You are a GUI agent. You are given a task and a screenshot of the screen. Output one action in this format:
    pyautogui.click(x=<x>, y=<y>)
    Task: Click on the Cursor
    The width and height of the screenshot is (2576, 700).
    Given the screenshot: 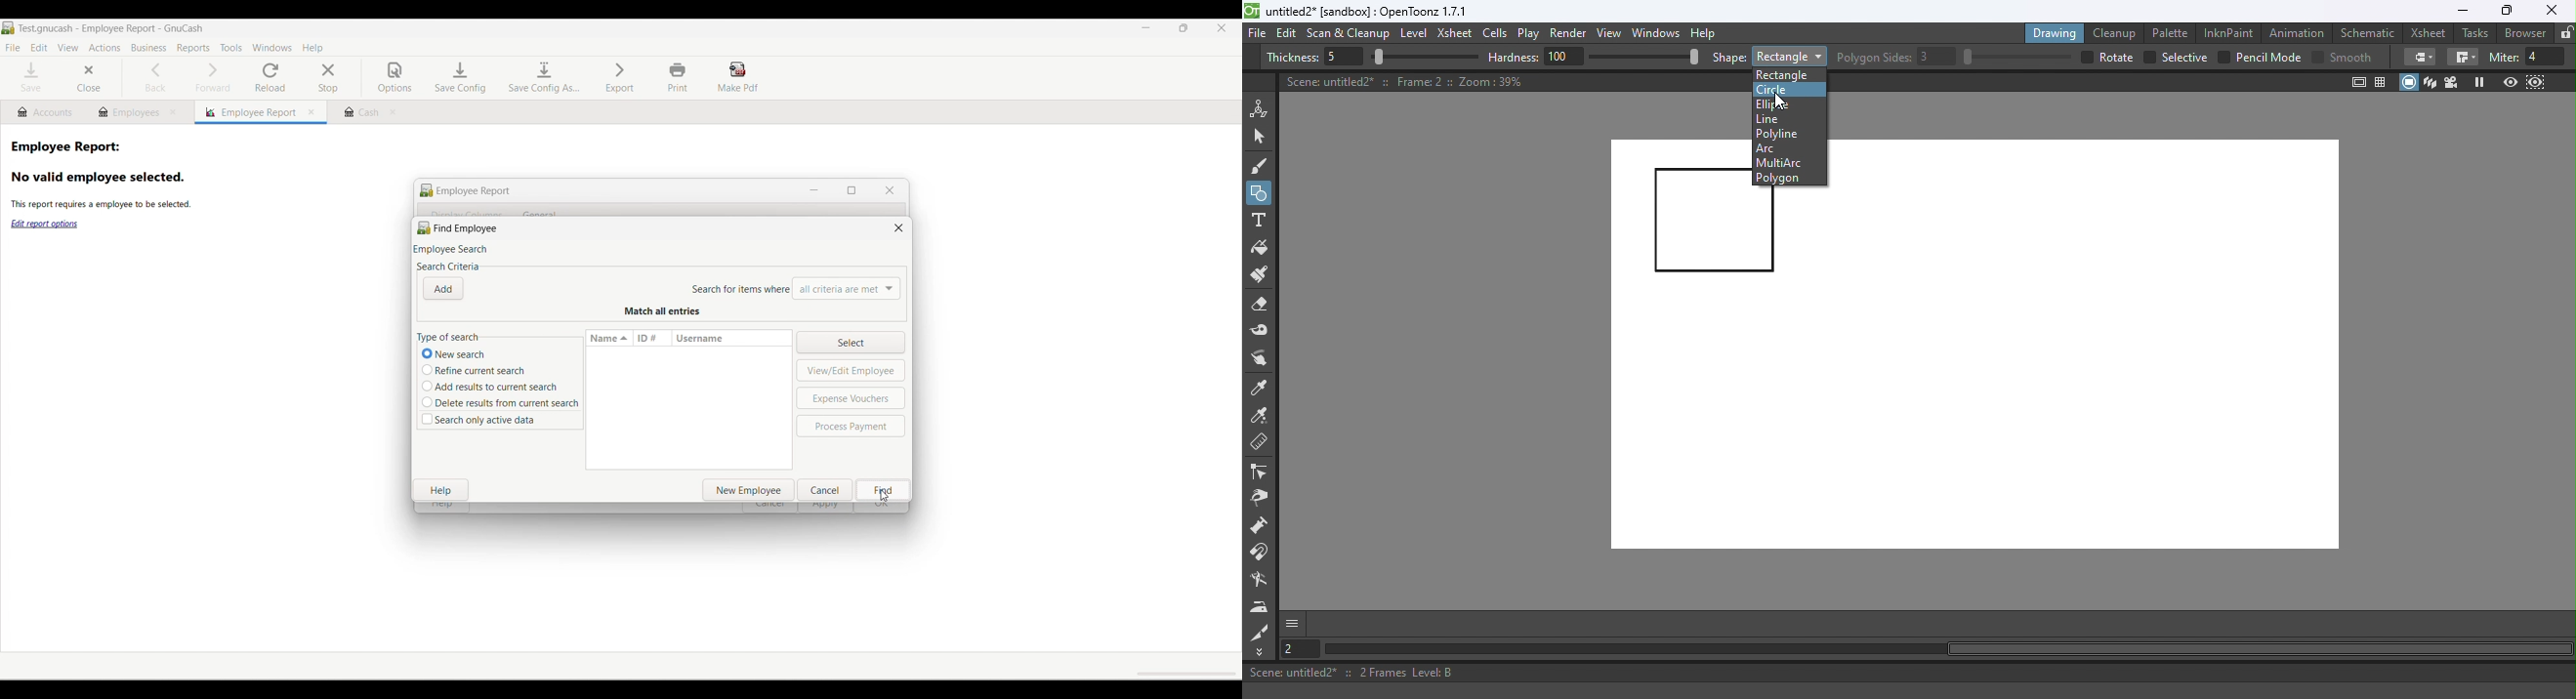 What is the action you would take?
    pyautogui.click(x=1782, y=103)
    